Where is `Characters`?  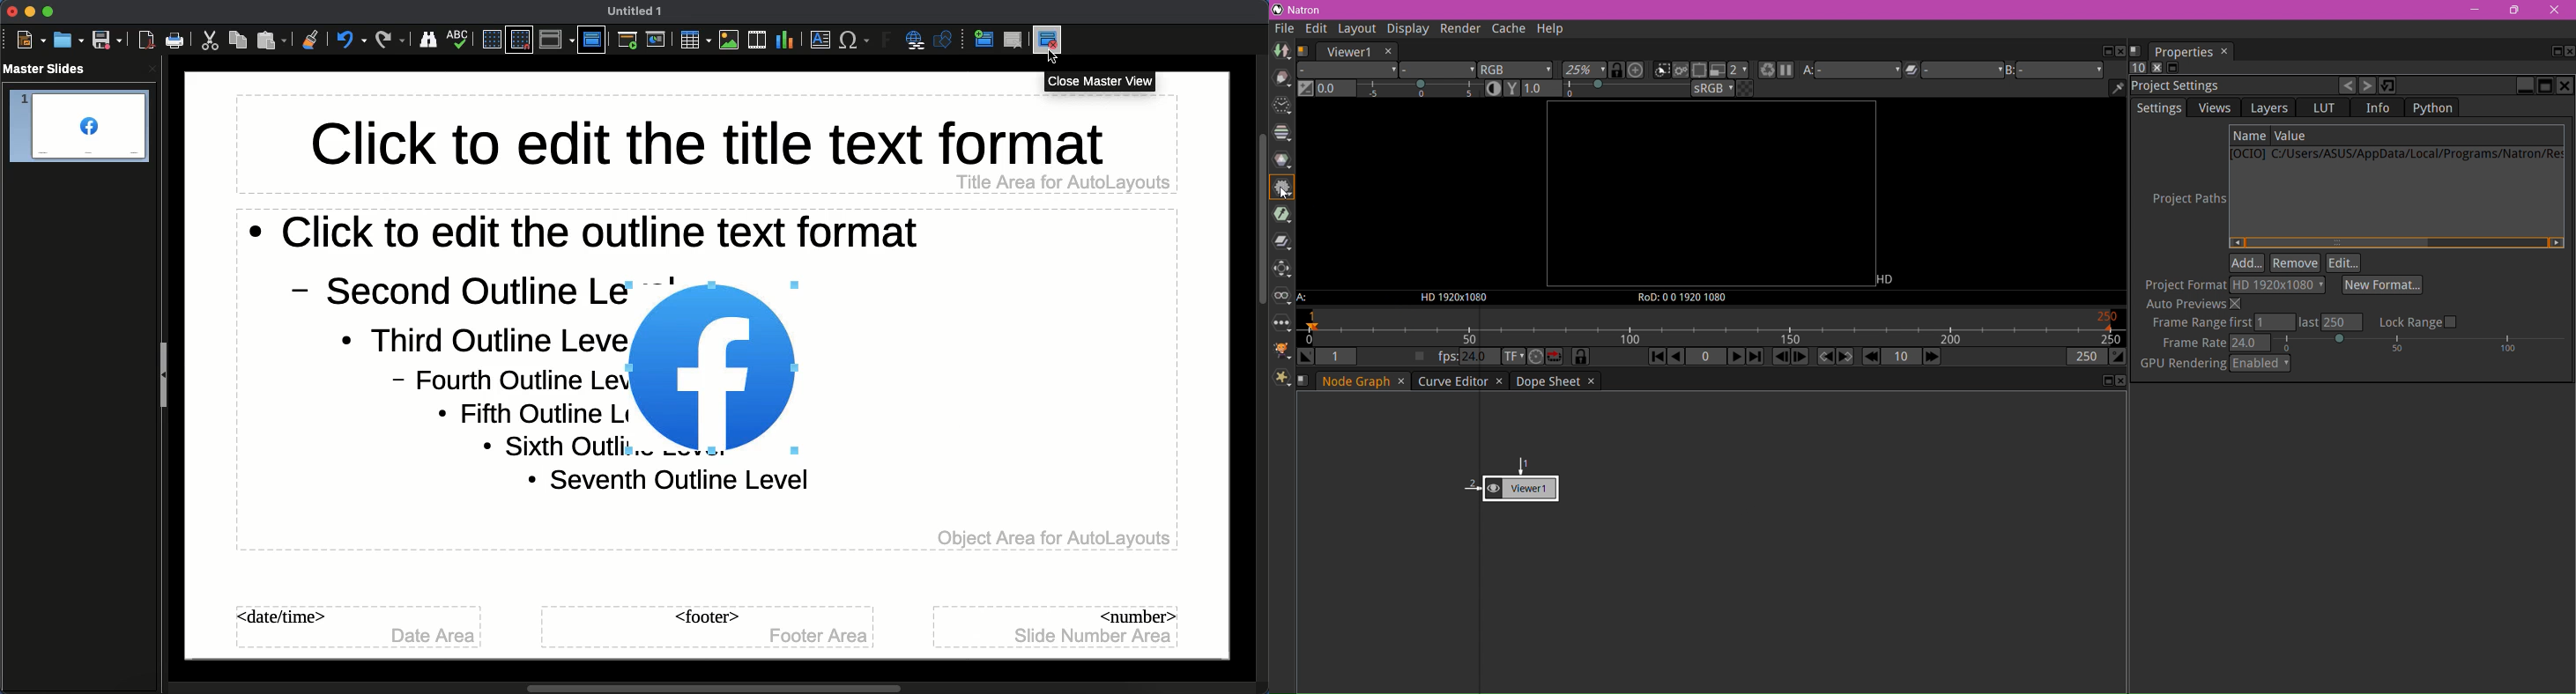
Characters is located at coordinates (856, 41).